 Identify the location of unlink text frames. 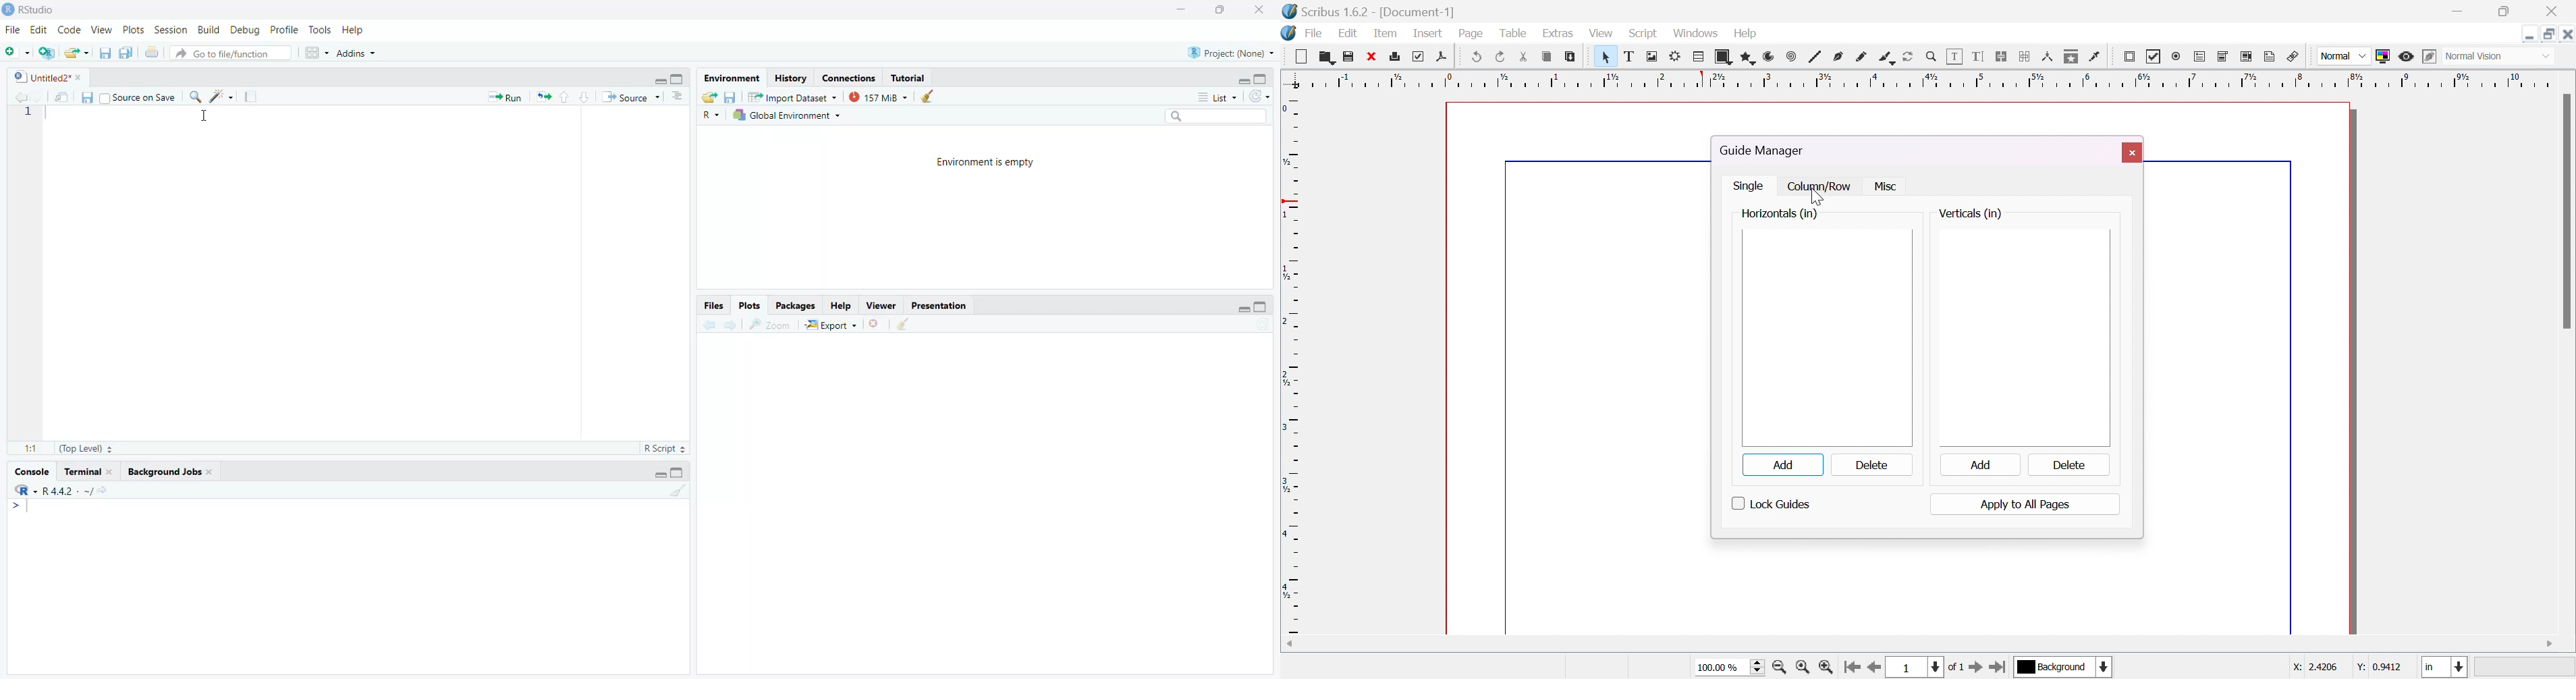
(2025, 57).